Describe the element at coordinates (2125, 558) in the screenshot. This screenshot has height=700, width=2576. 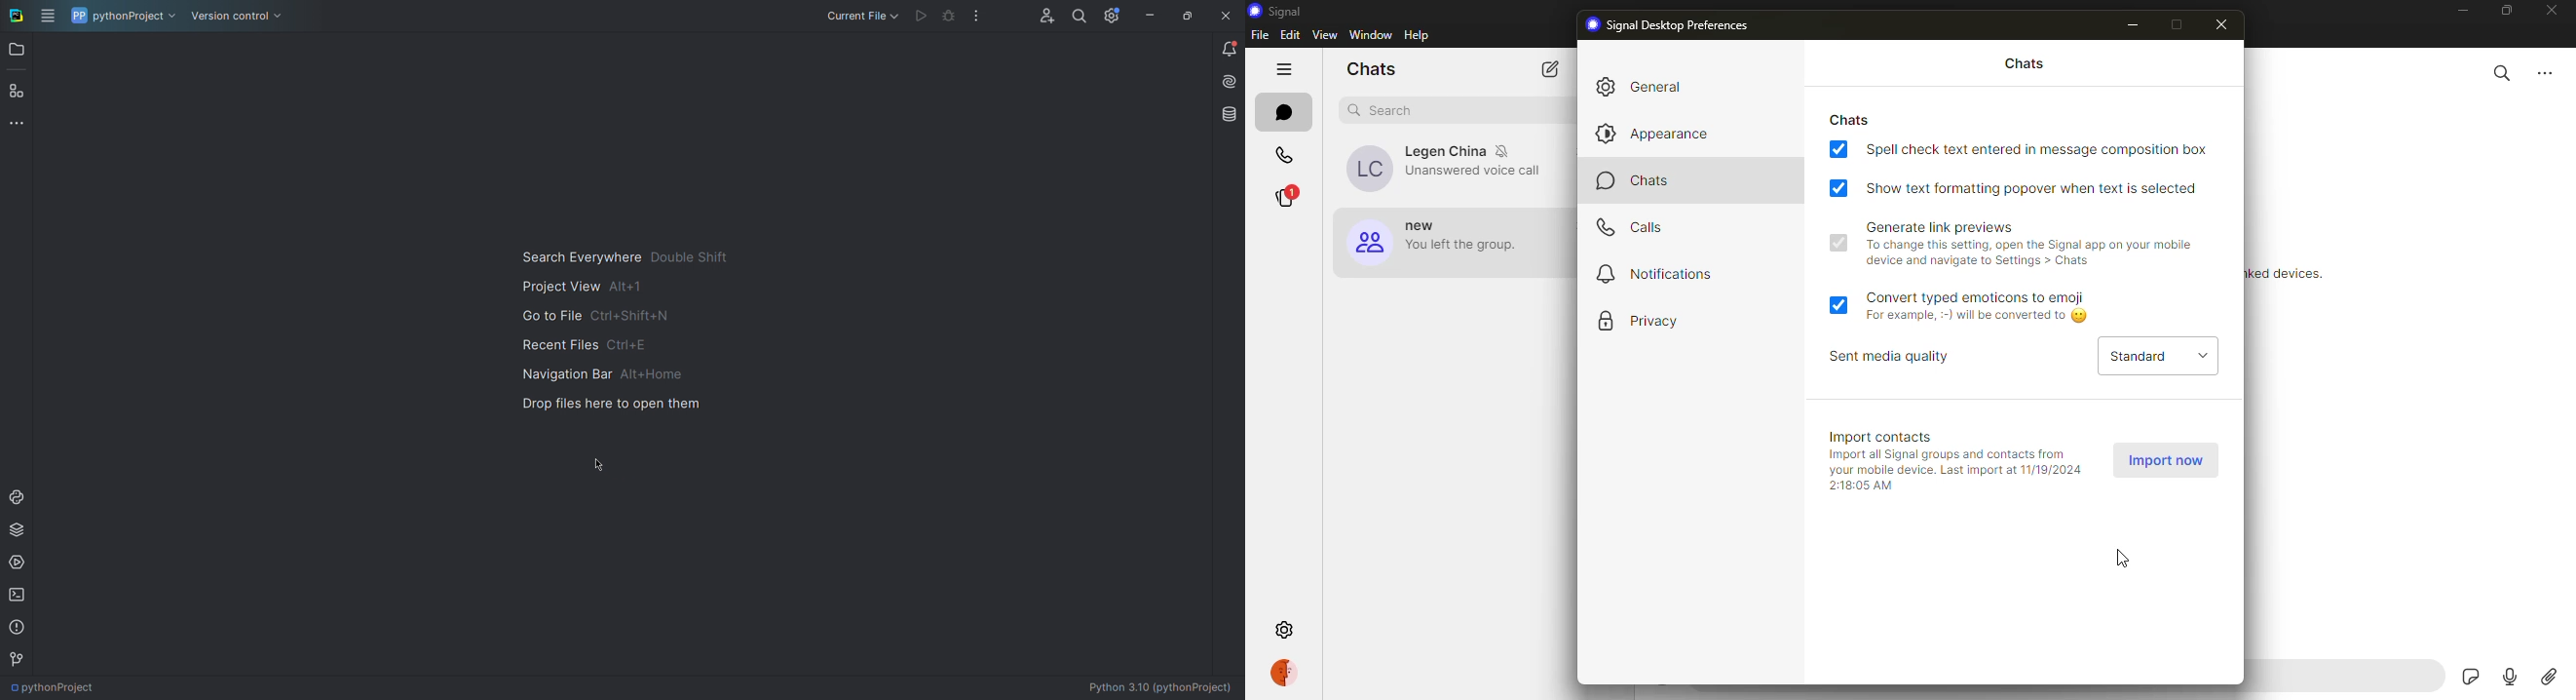
I see `cursor` at that location.